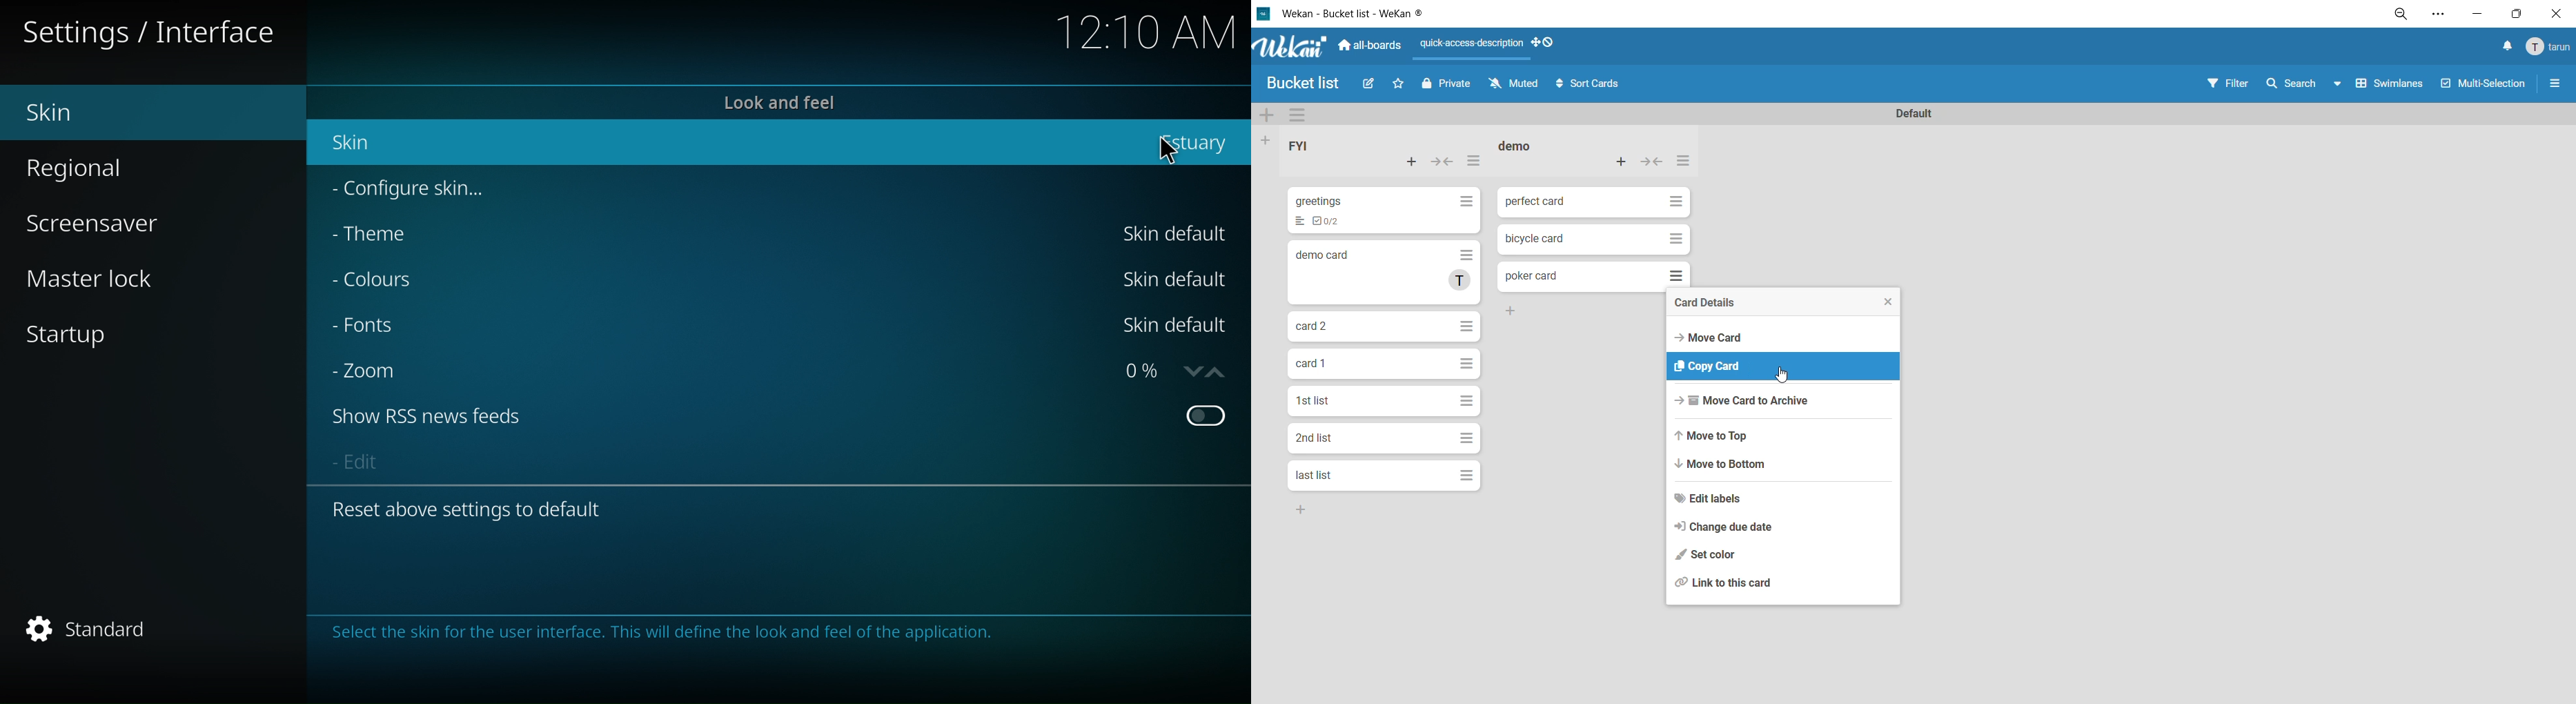 The height and width of the screenshot is (728, 2576). What do you see at coordinates (1714, 366) in the screenshot?
I see `copy card` at bounding box center [1714, 366].